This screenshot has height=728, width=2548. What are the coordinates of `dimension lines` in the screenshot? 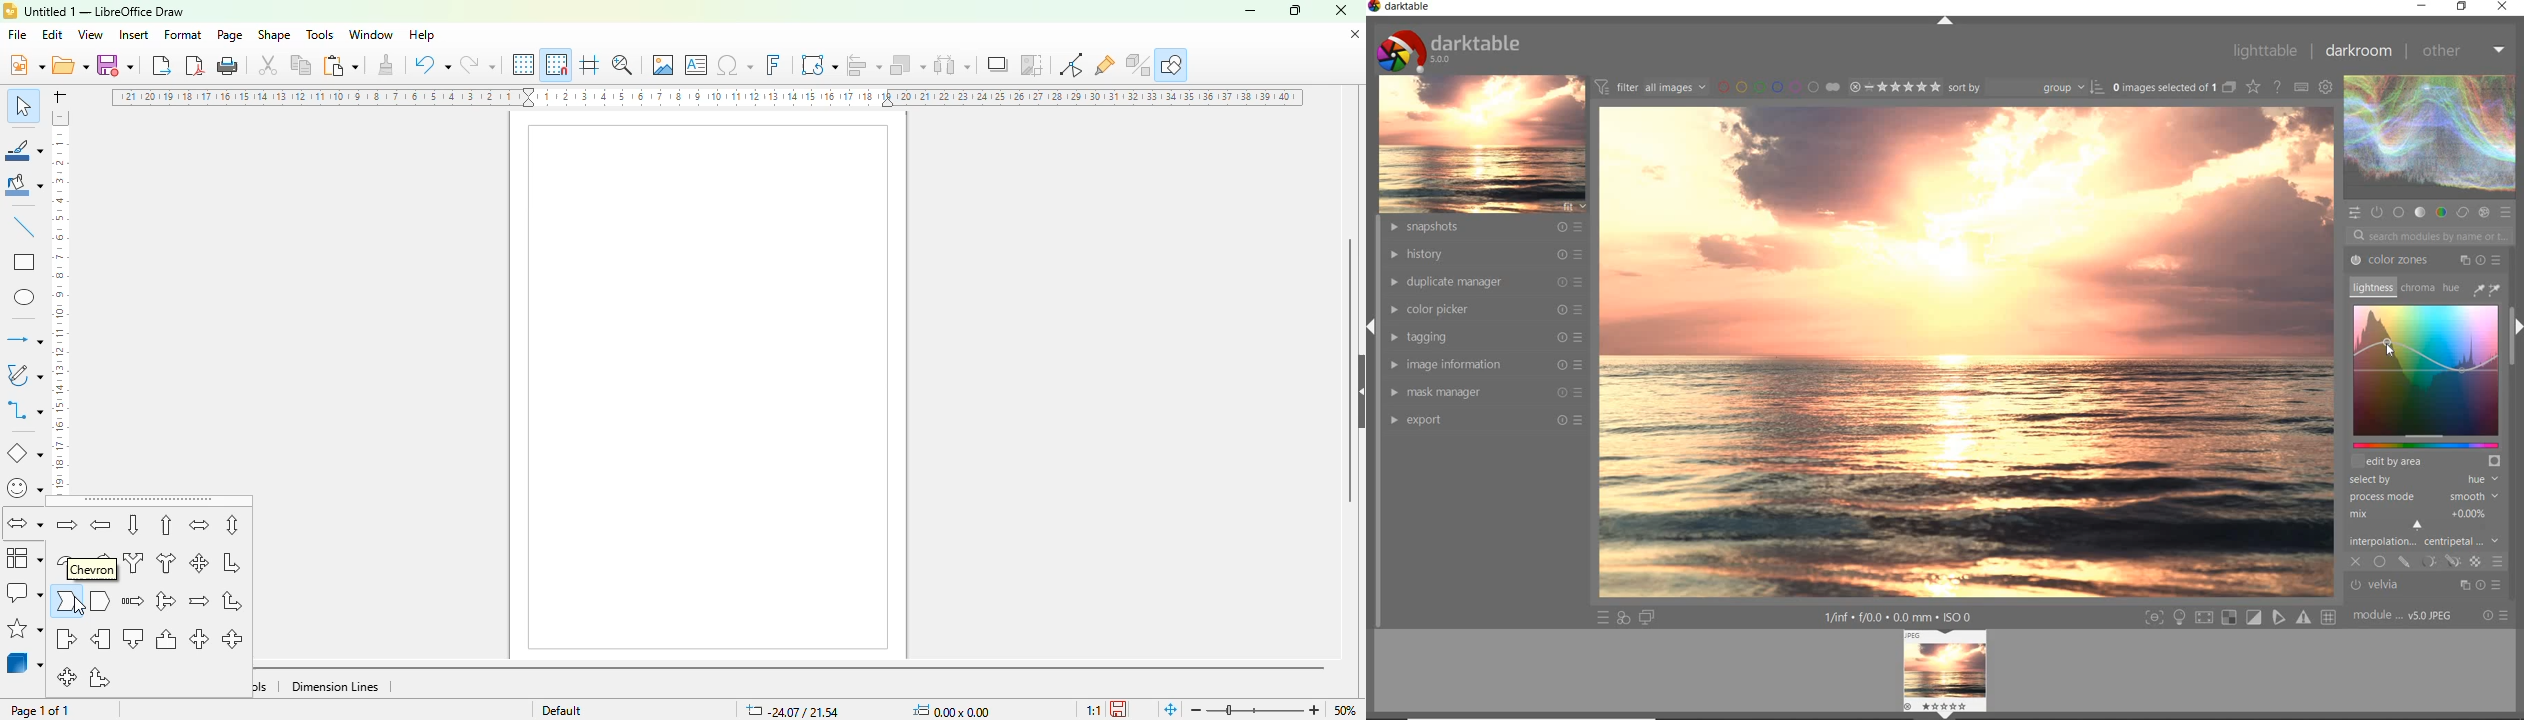 It's located at (334, 687).